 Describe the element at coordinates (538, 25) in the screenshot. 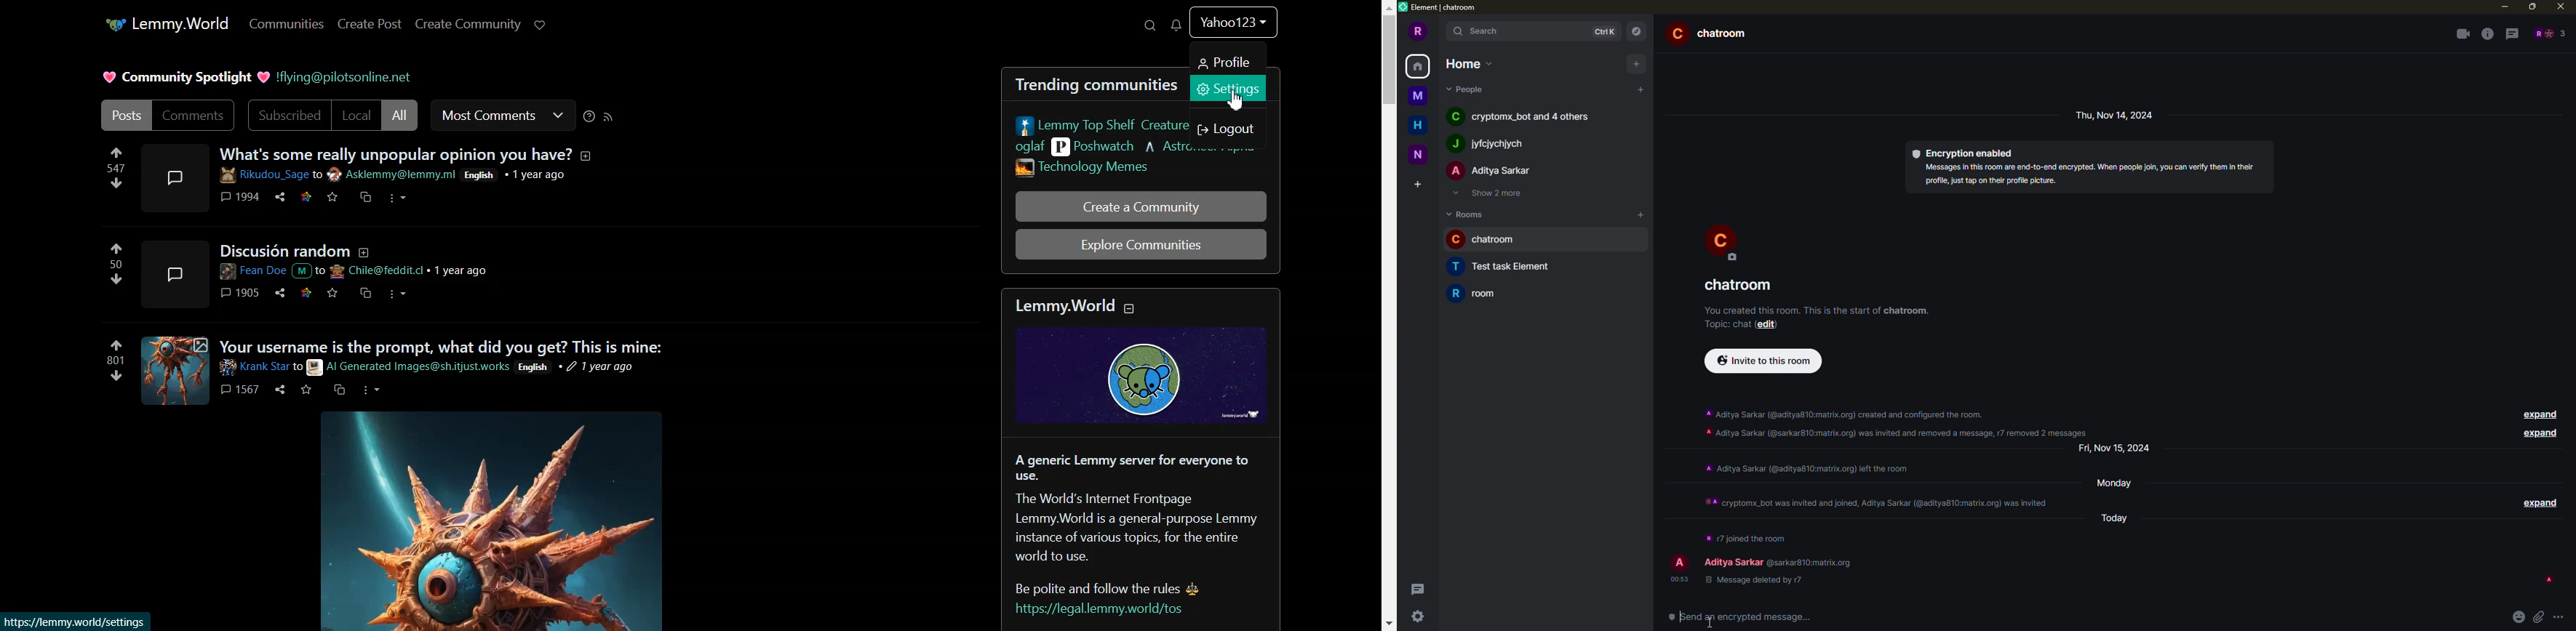

I see `Support lemmy` at that location.